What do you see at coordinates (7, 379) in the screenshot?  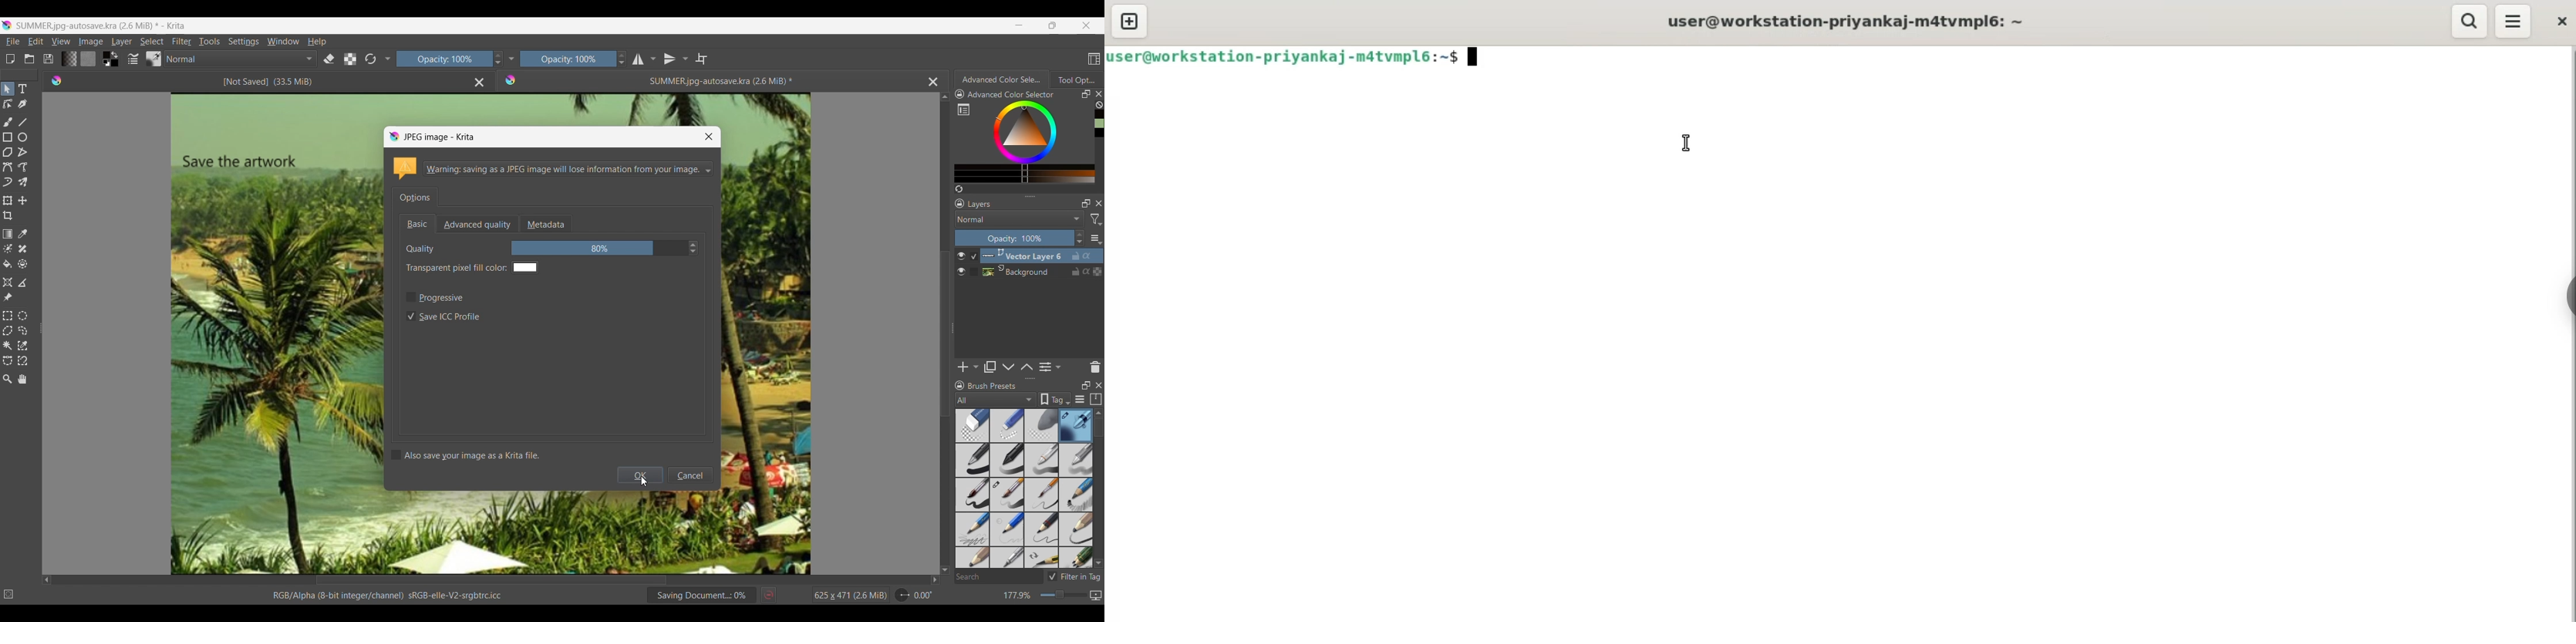 I see `Zoom tool` at bounding box center [7, 379].